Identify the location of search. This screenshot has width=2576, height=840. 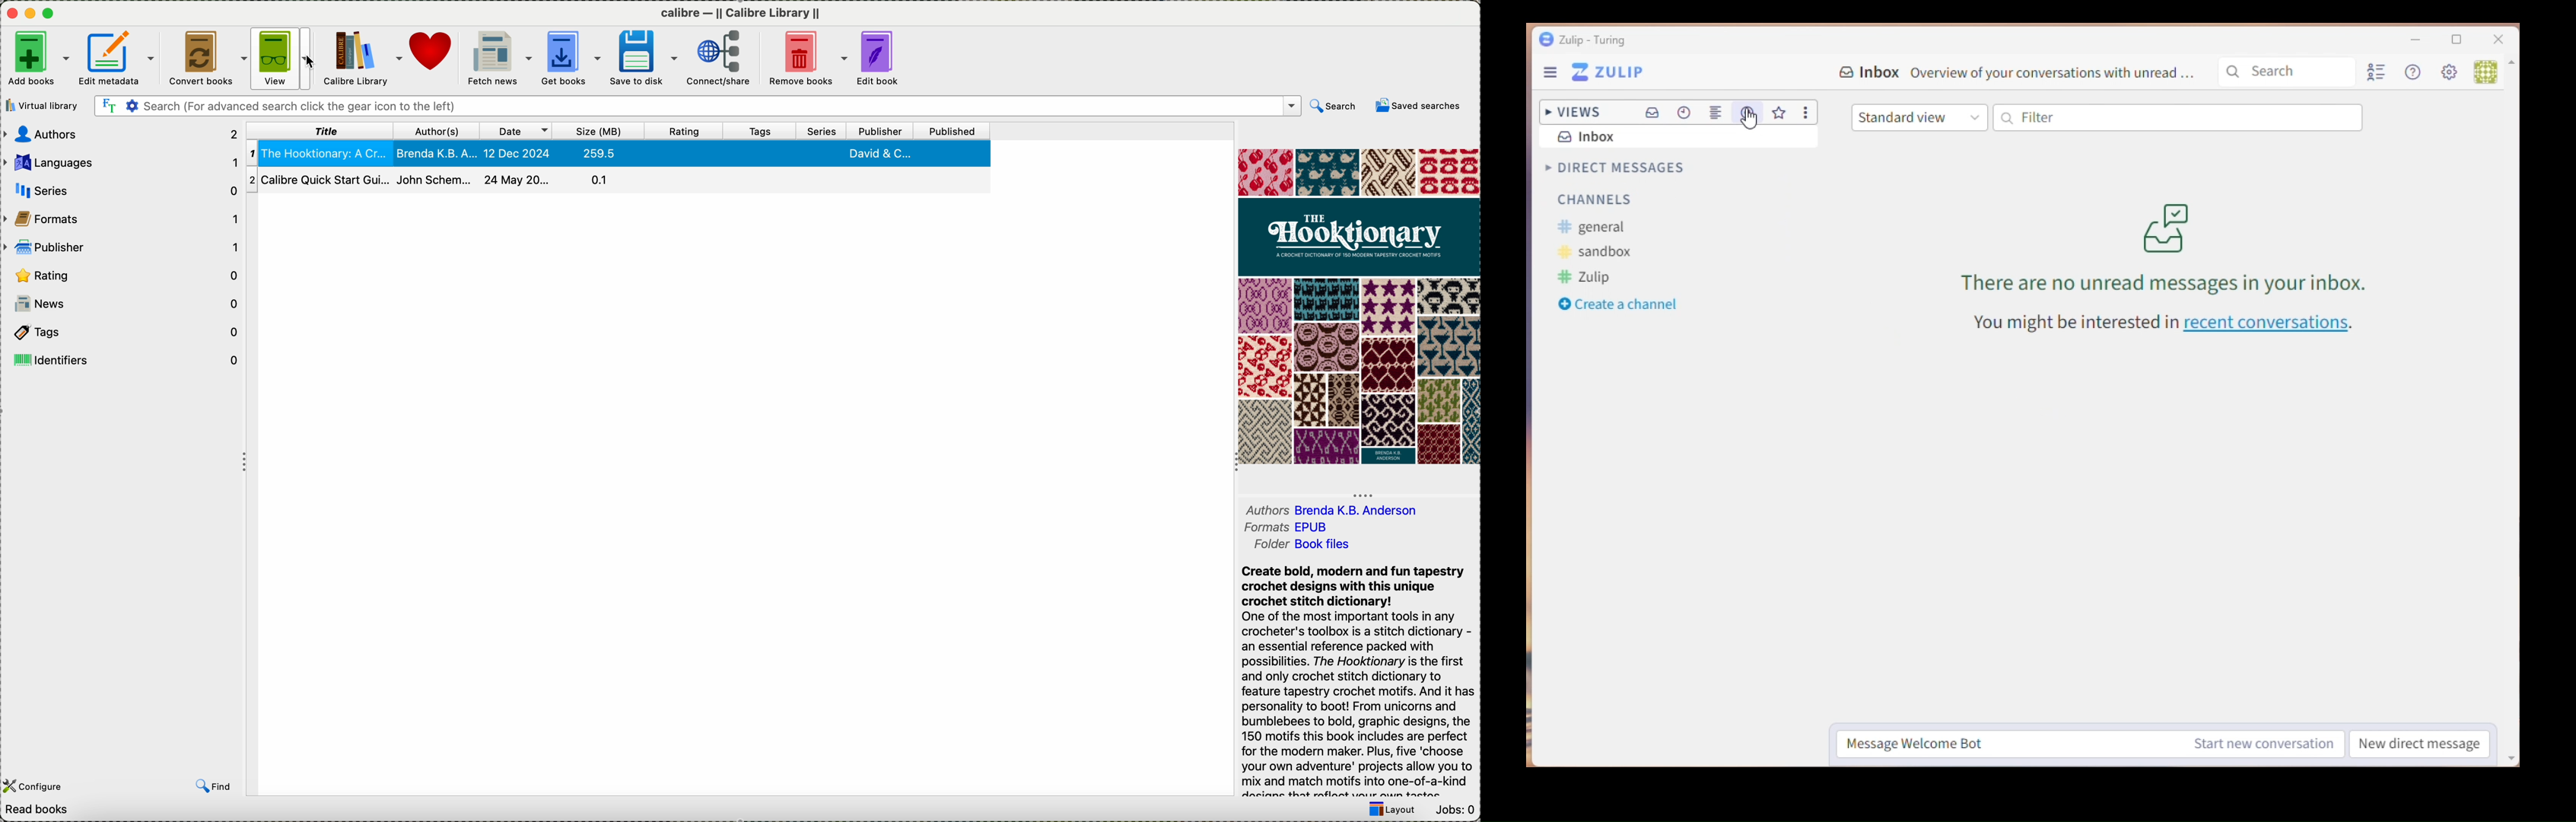
(1335, 106).